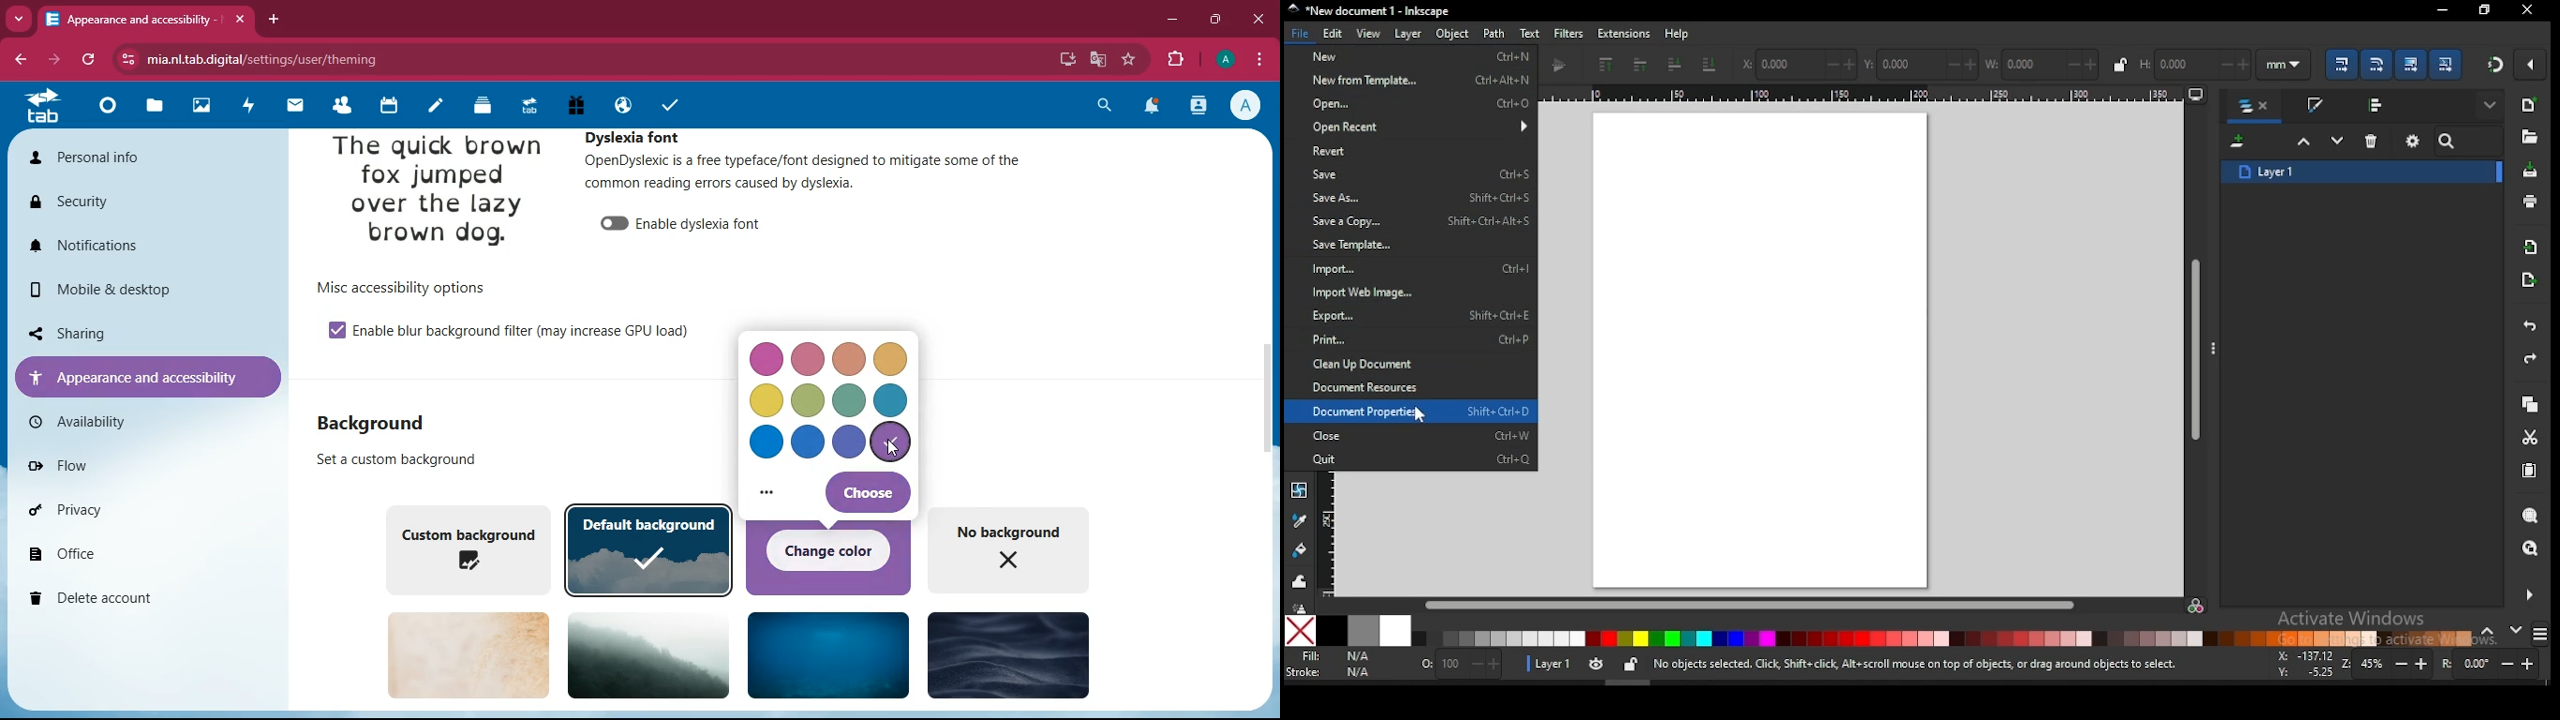 The width and height of the screenshot is (2576, 728). Describe the element at coordinates (1876, 95) in the screenshot. I see `horizontal ruler` at that location.